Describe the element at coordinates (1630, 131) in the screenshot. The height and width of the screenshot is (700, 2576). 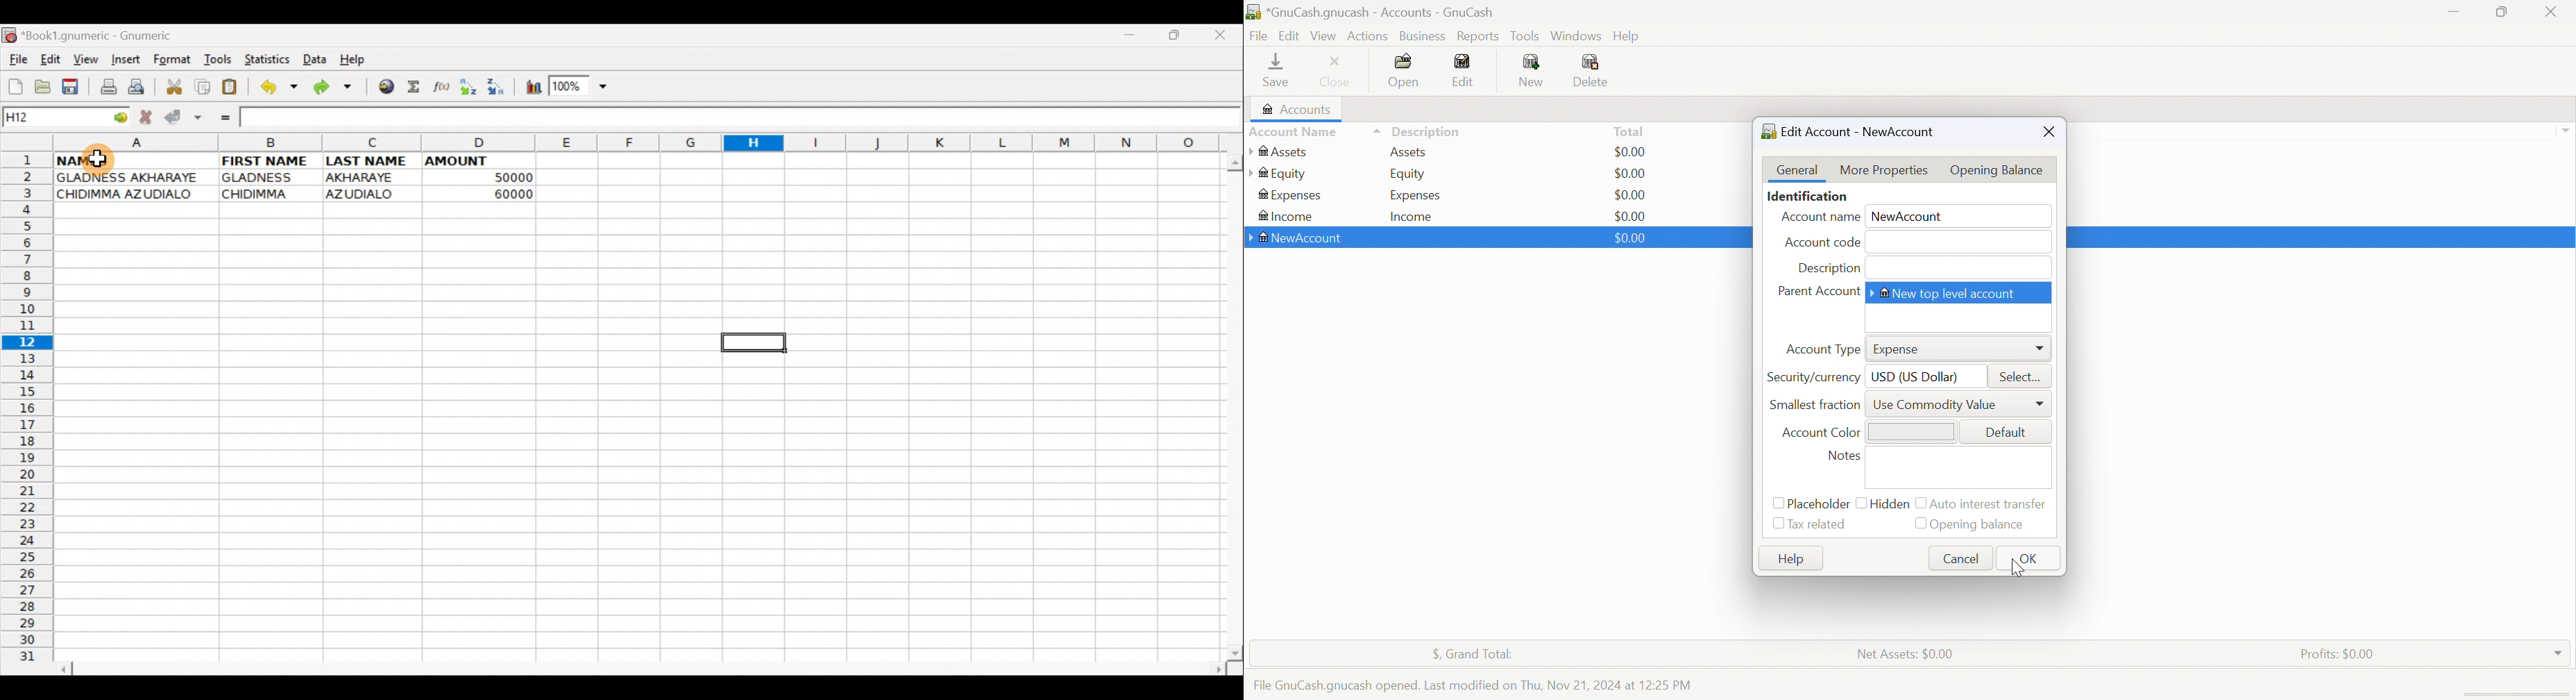
I see `Total` at that location.